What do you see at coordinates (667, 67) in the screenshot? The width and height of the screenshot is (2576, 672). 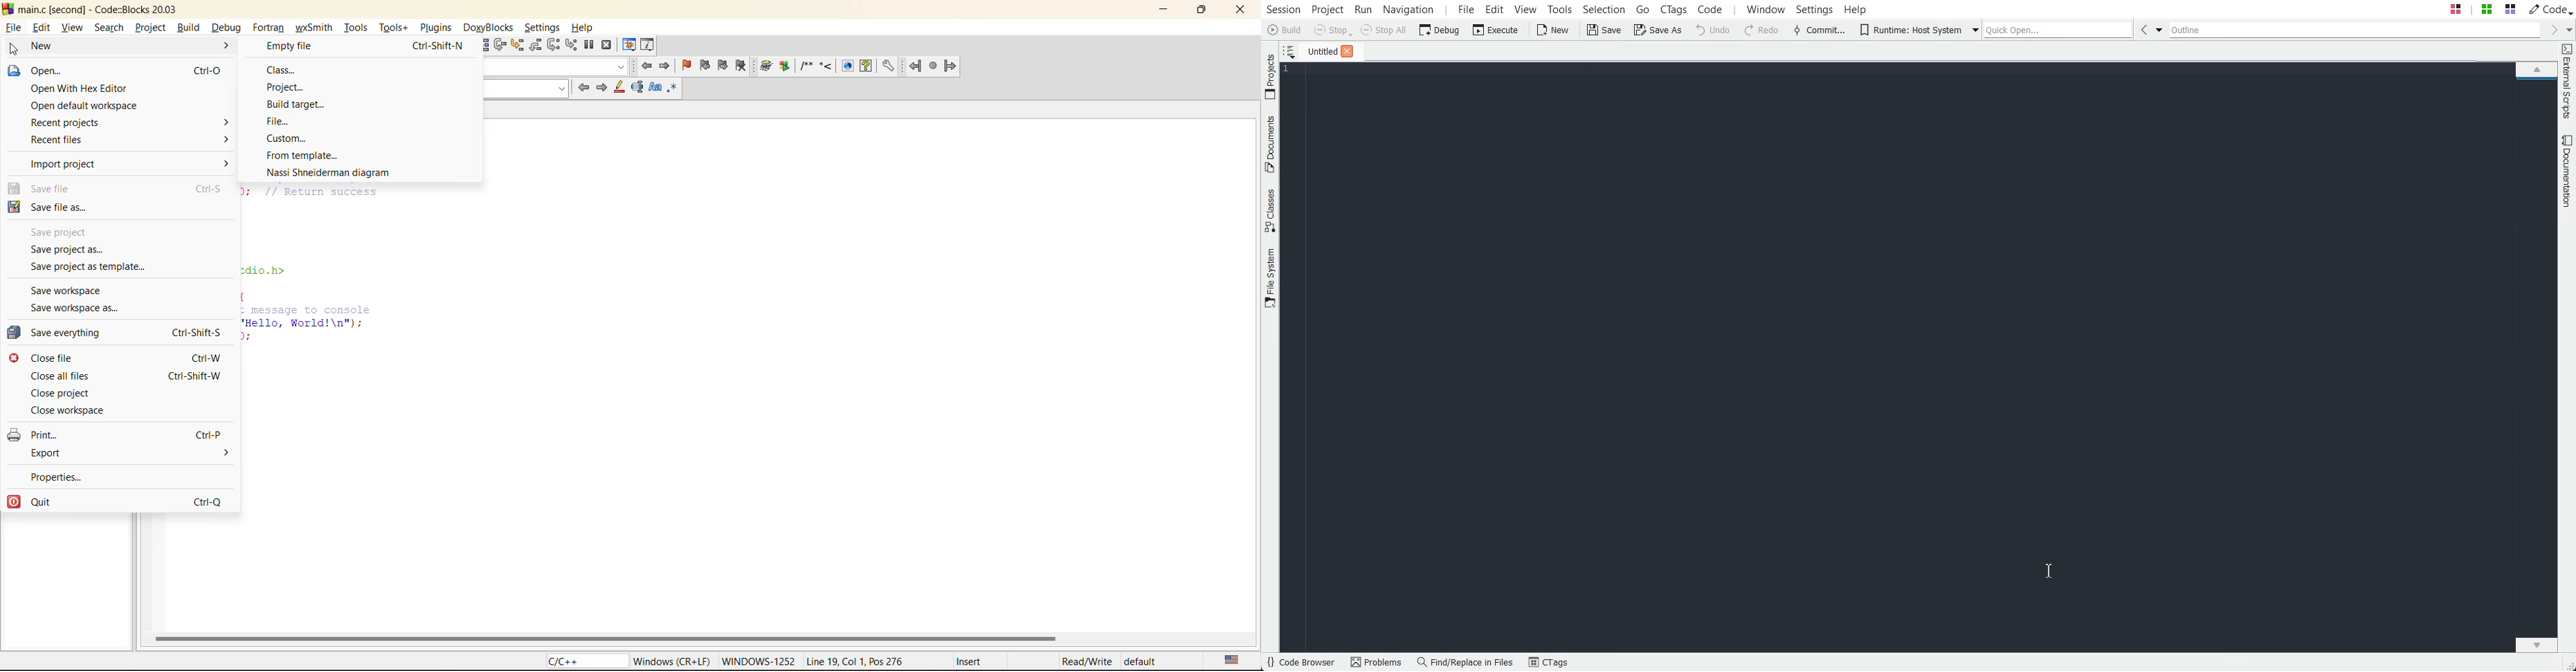 I see `jump forward` at bounding box center [667, 67].